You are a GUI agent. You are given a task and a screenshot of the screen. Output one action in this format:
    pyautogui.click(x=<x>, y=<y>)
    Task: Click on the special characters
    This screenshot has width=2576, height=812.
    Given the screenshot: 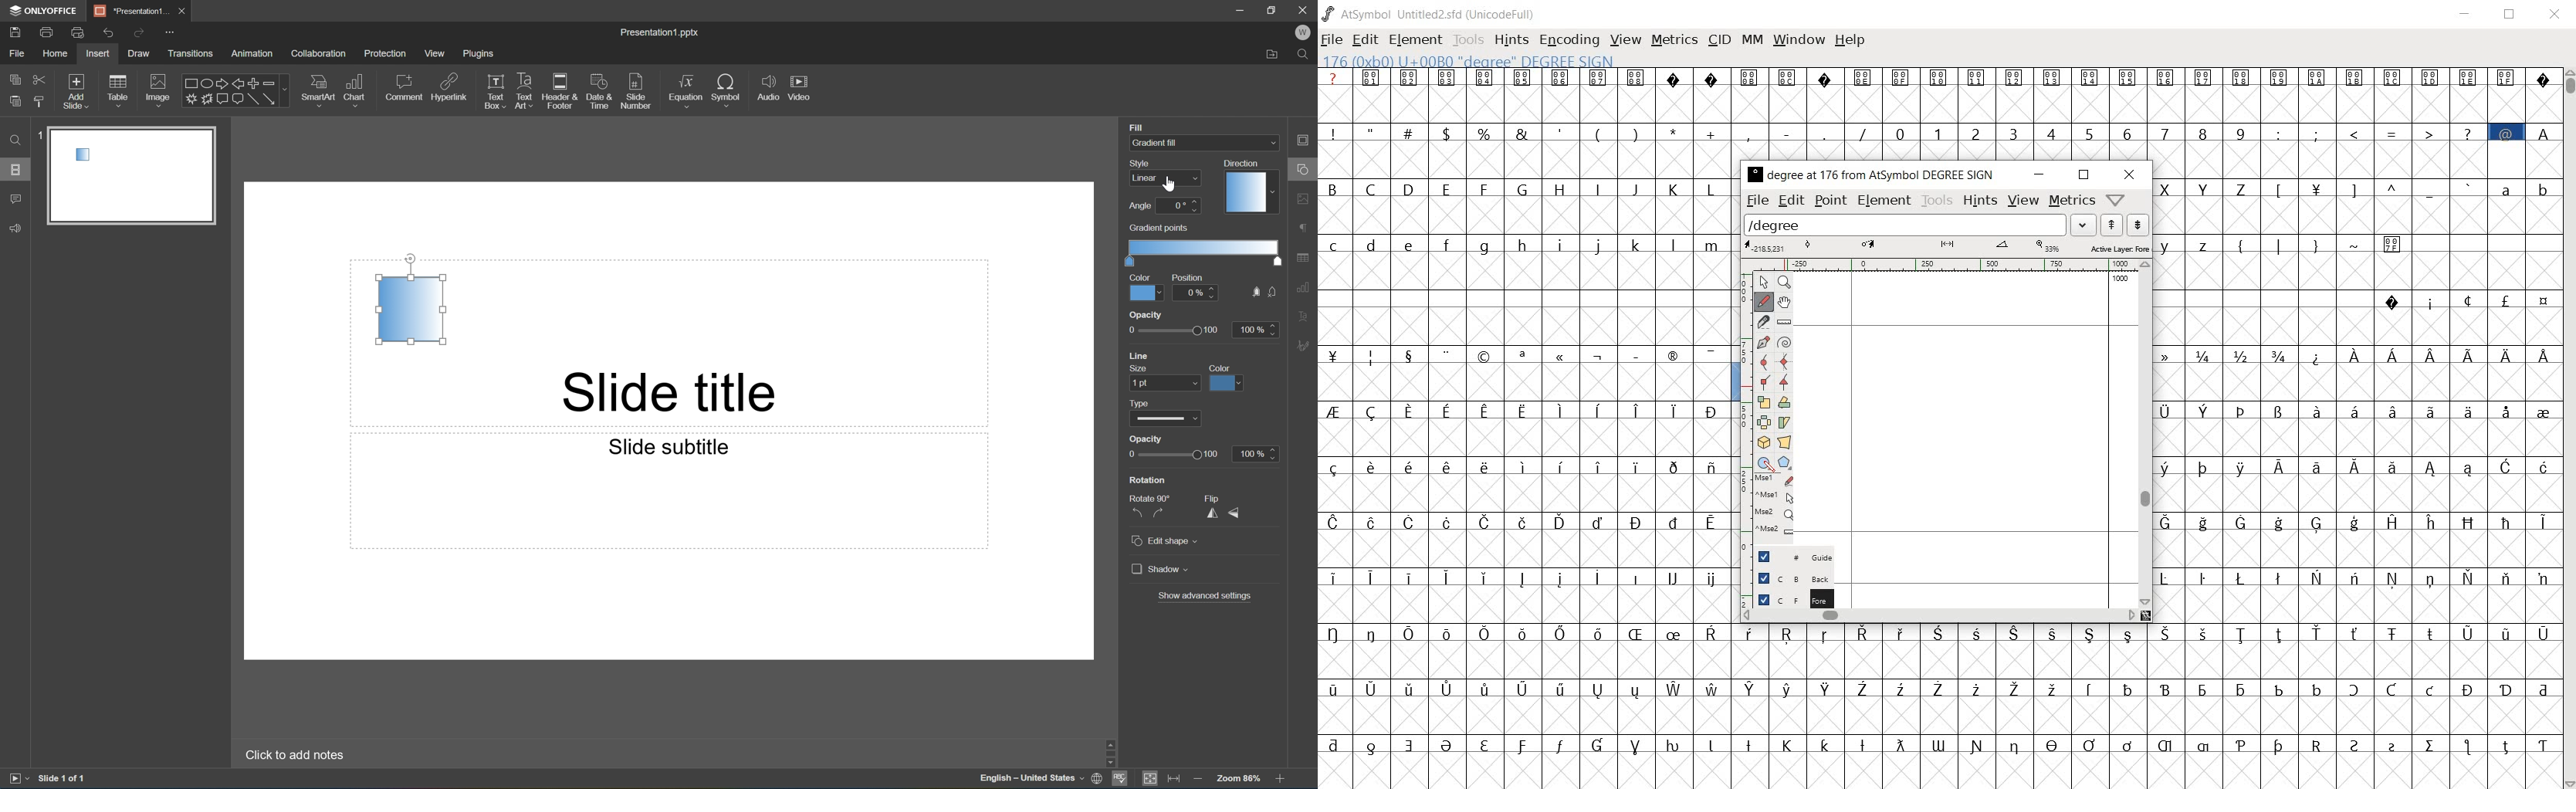 What is the action you would take?
    pyautogui.click(x=1526, y=357)
    